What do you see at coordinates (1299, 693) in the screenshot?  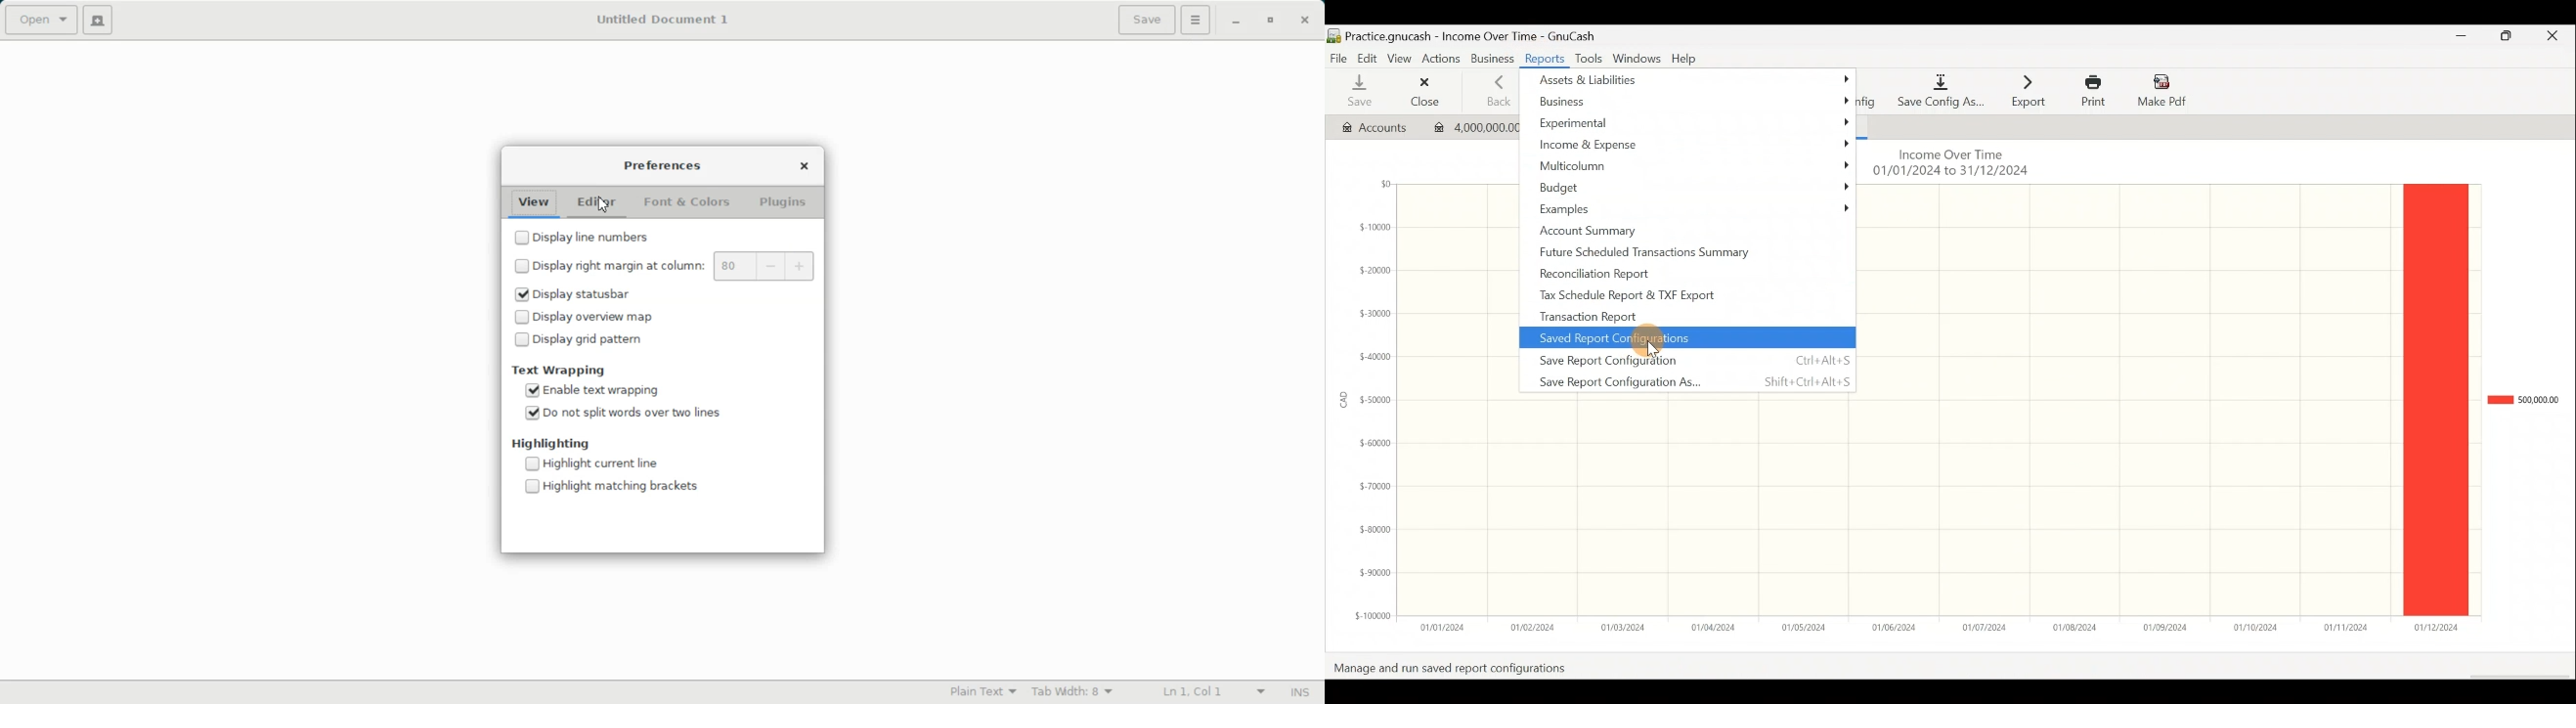 I see `Insert` at bounding box center [1299, 693].